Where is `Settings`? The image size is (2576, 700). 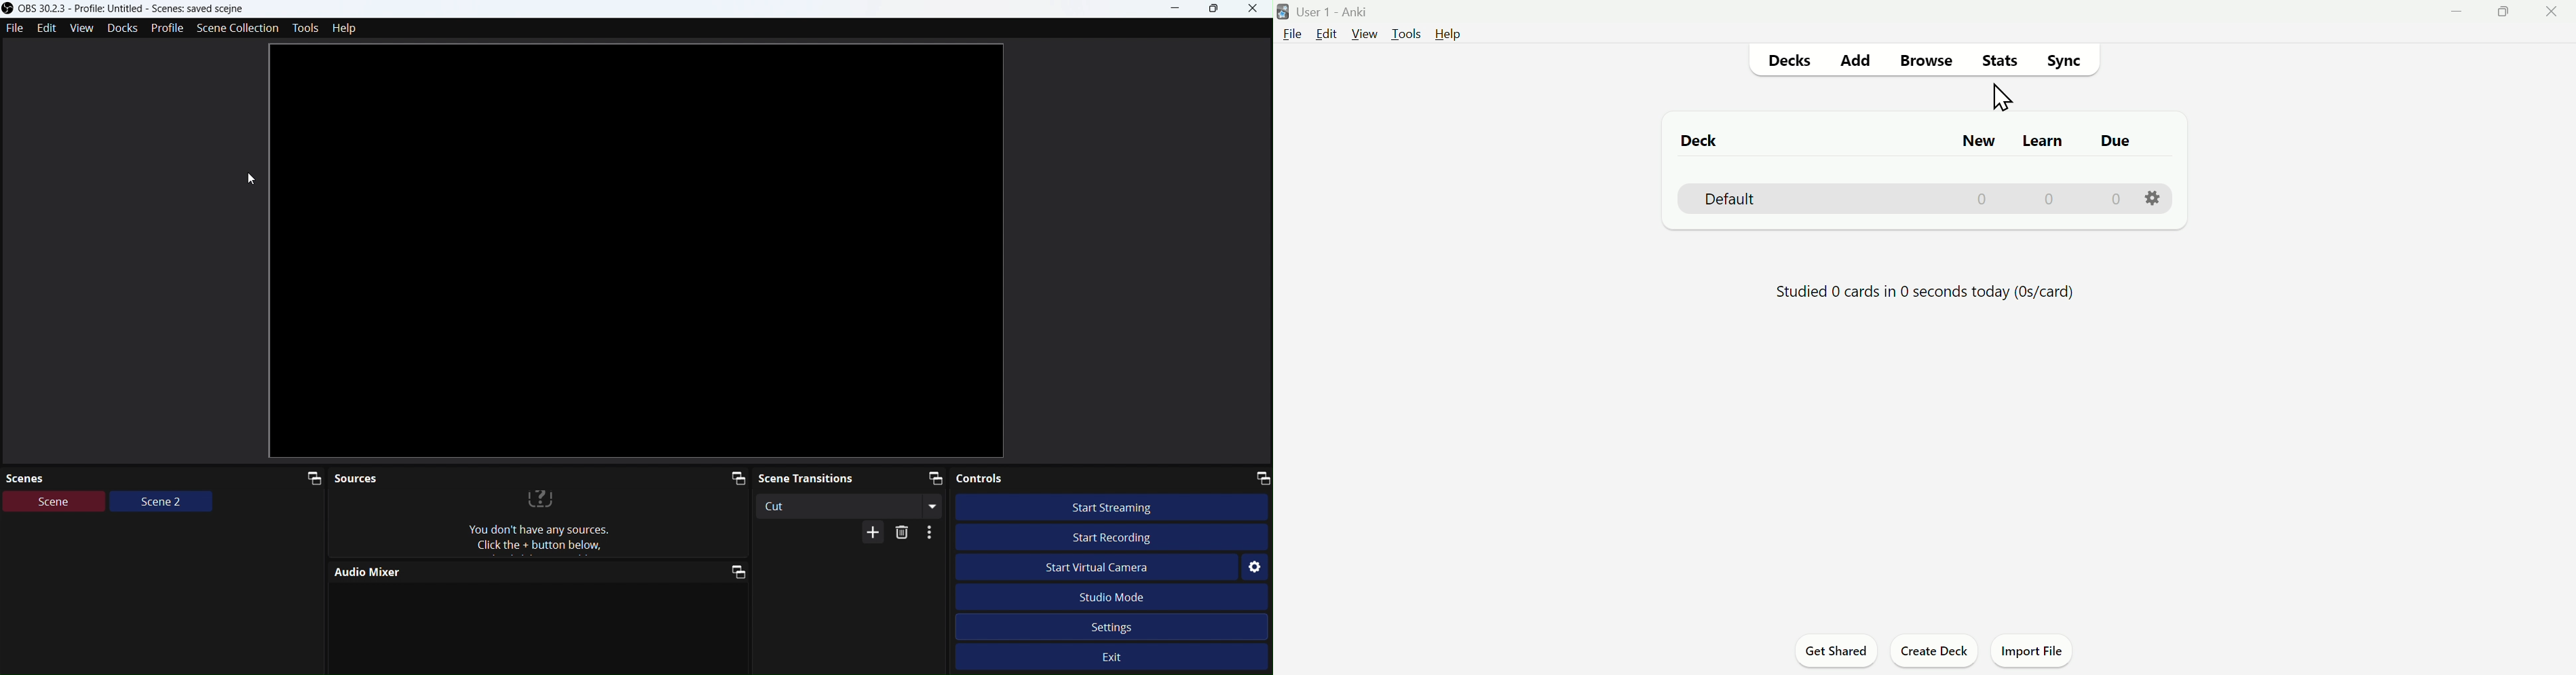
Settings is located at coordinates (1115, 627).